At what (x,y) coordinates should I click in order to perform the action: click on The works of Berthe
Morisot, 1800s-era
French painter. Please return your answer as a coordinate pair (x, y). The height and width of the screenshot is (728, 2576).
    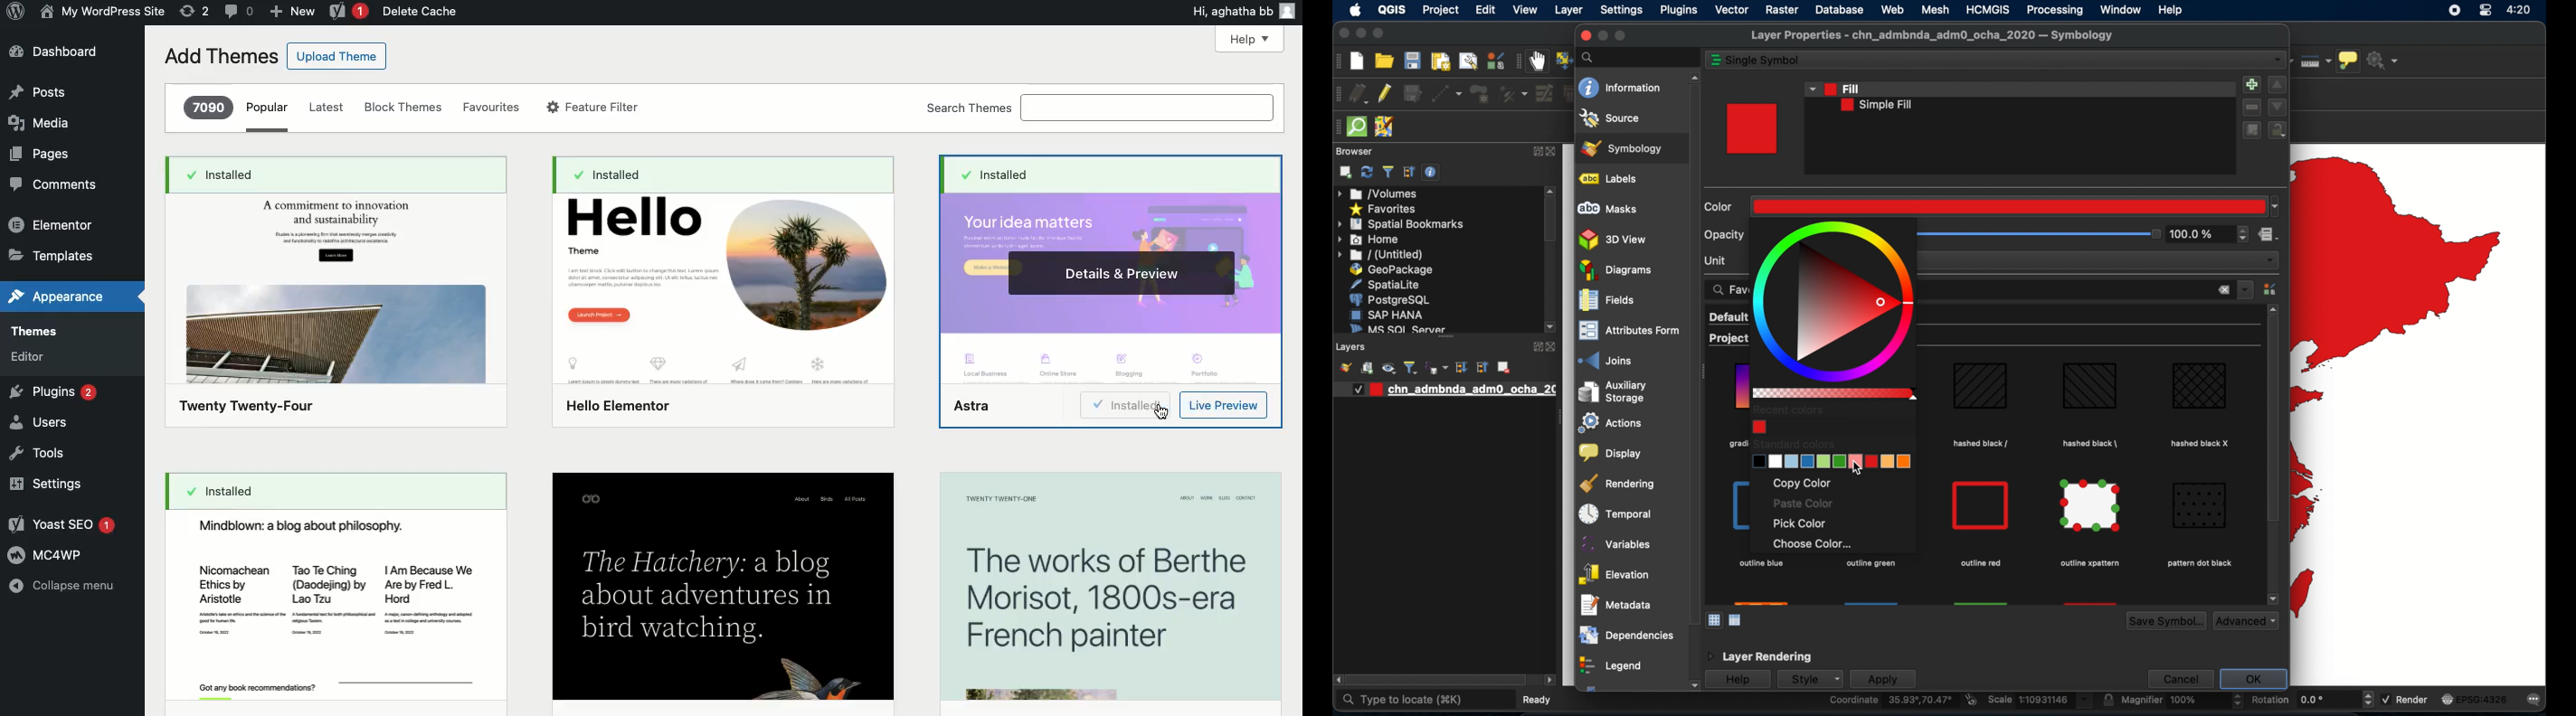
    Looking at the image, I should click on (1106, 586).